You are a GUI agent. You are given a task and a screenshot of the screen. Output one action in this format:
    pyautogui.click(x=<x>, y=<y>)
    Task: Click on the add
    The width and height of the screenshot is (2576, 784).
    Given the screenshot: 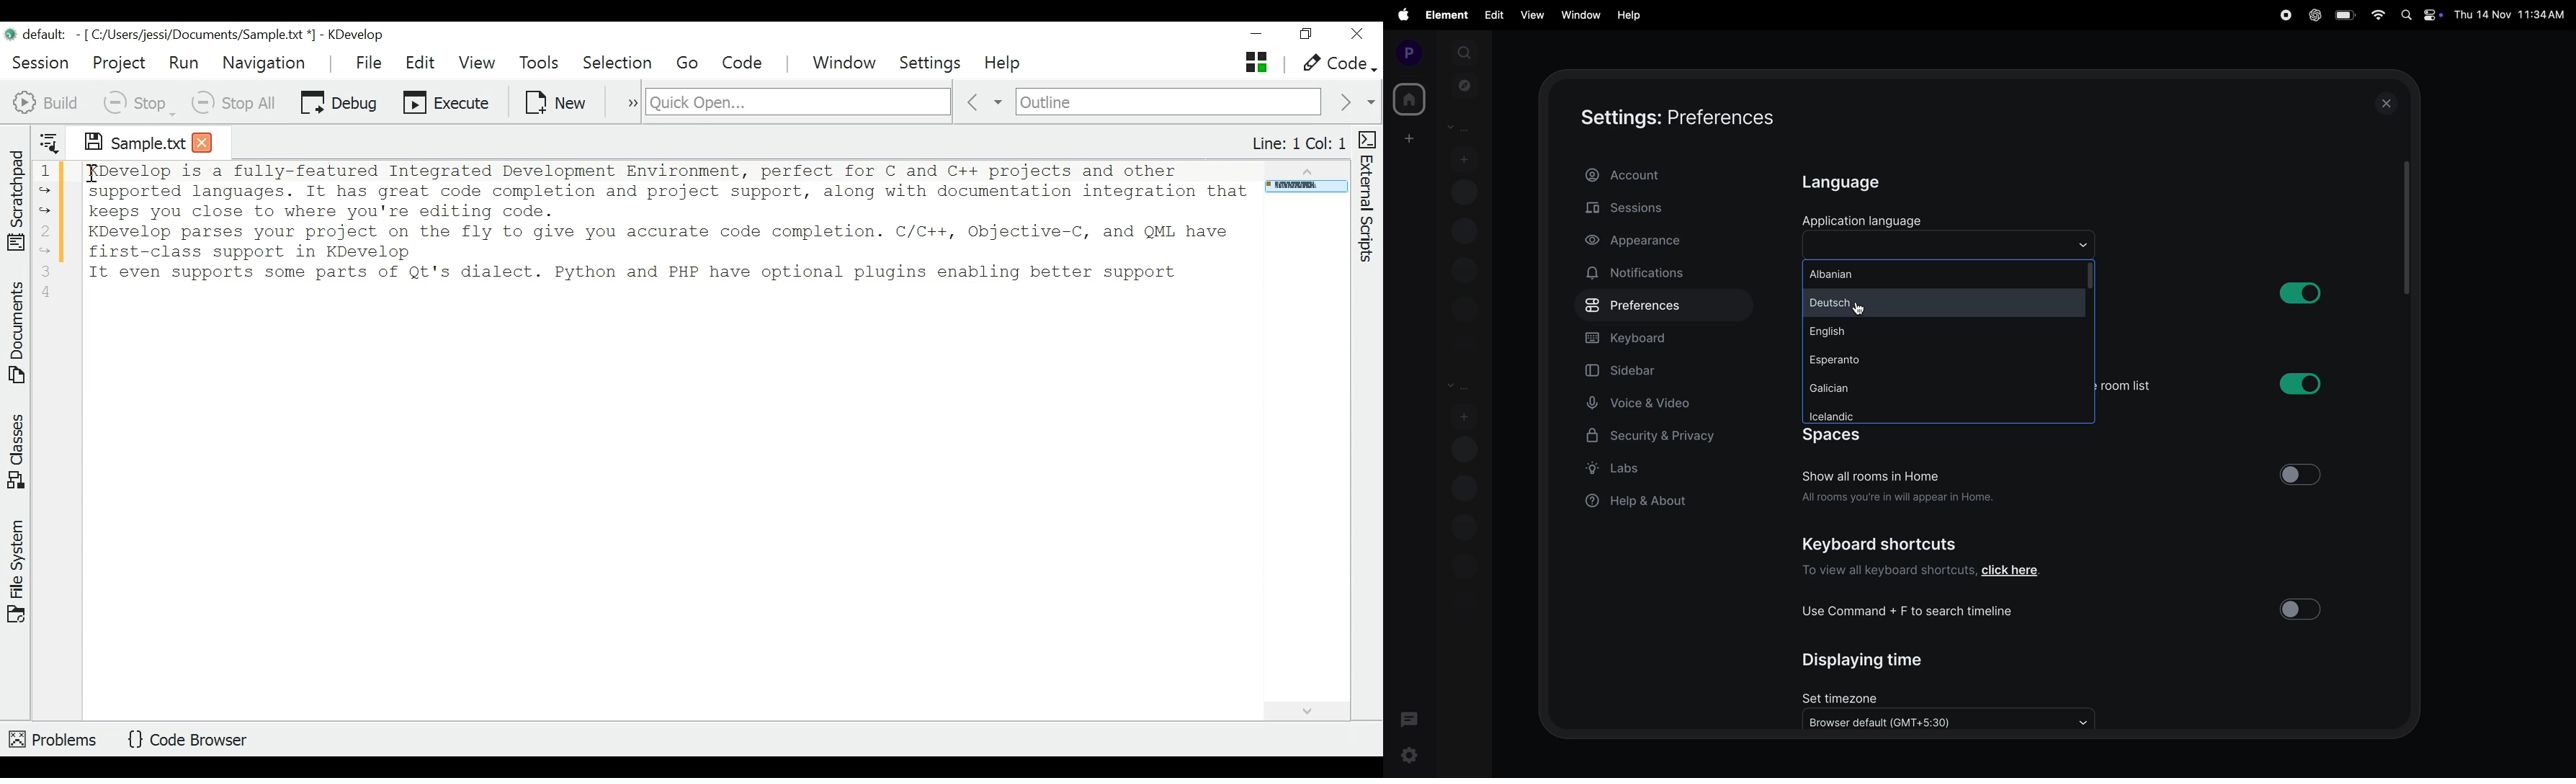 What is the action you would take?
    pyautogui.click(x=1464, y=158)
    